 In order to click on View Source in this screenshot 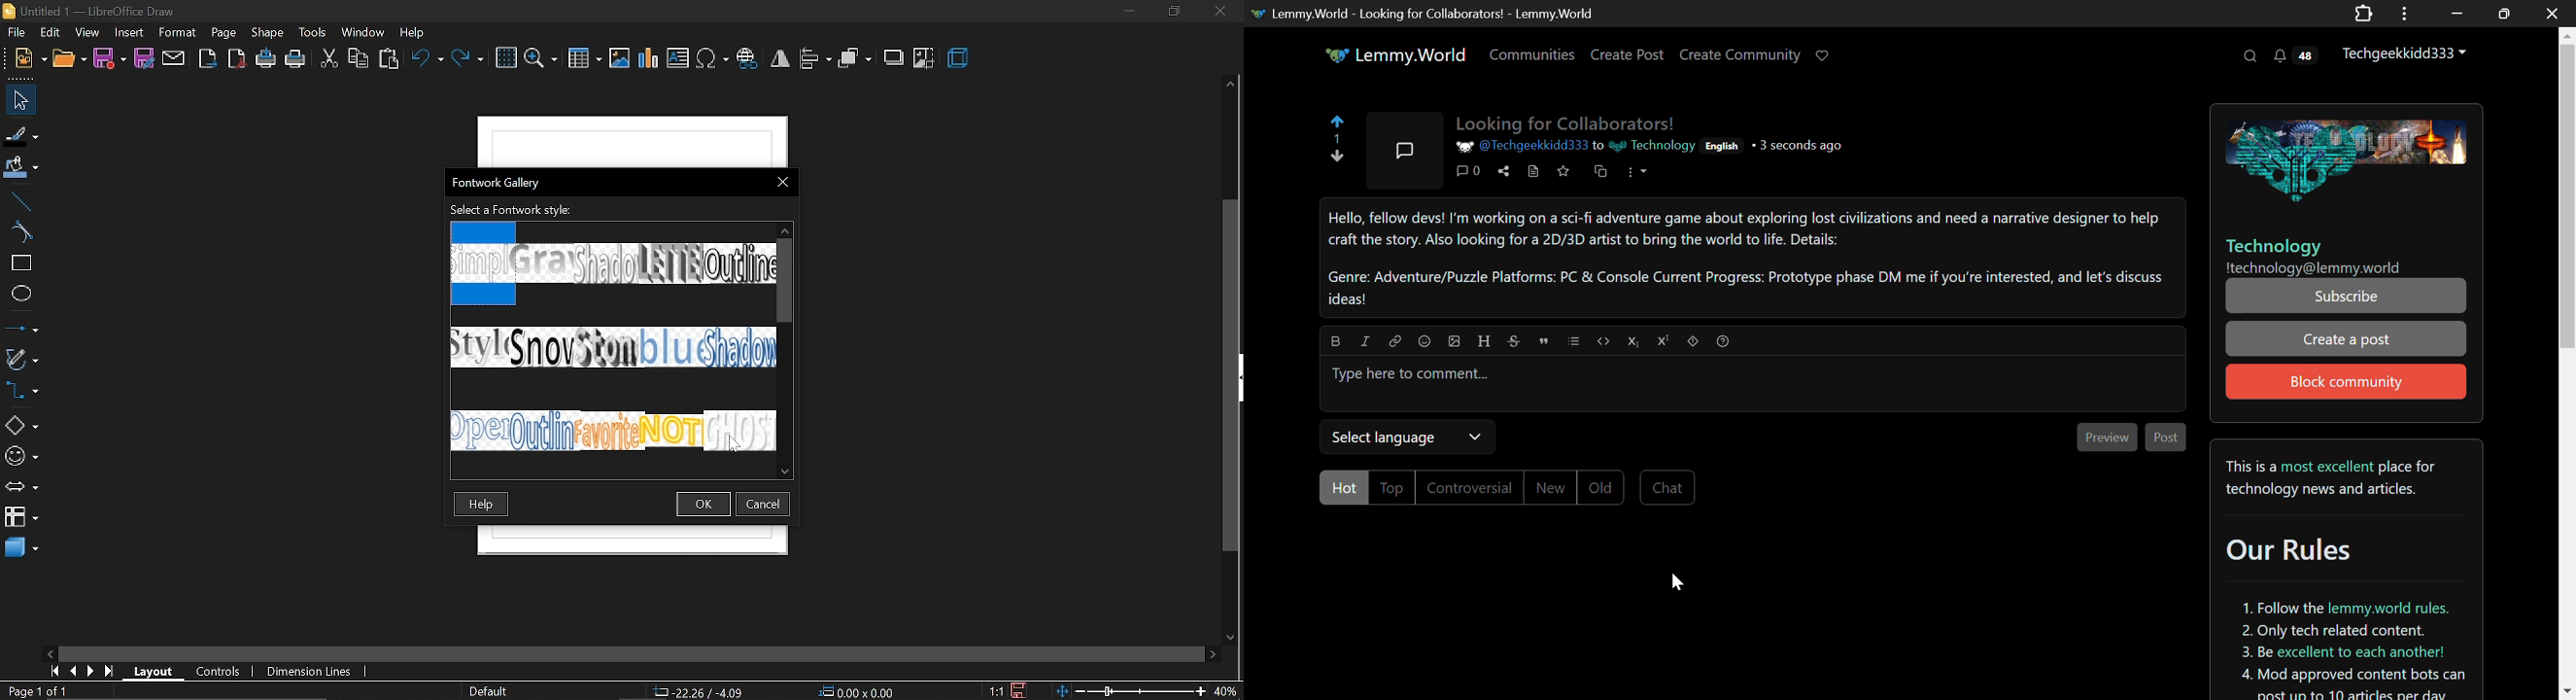, I will do `click(1534, 174)`.